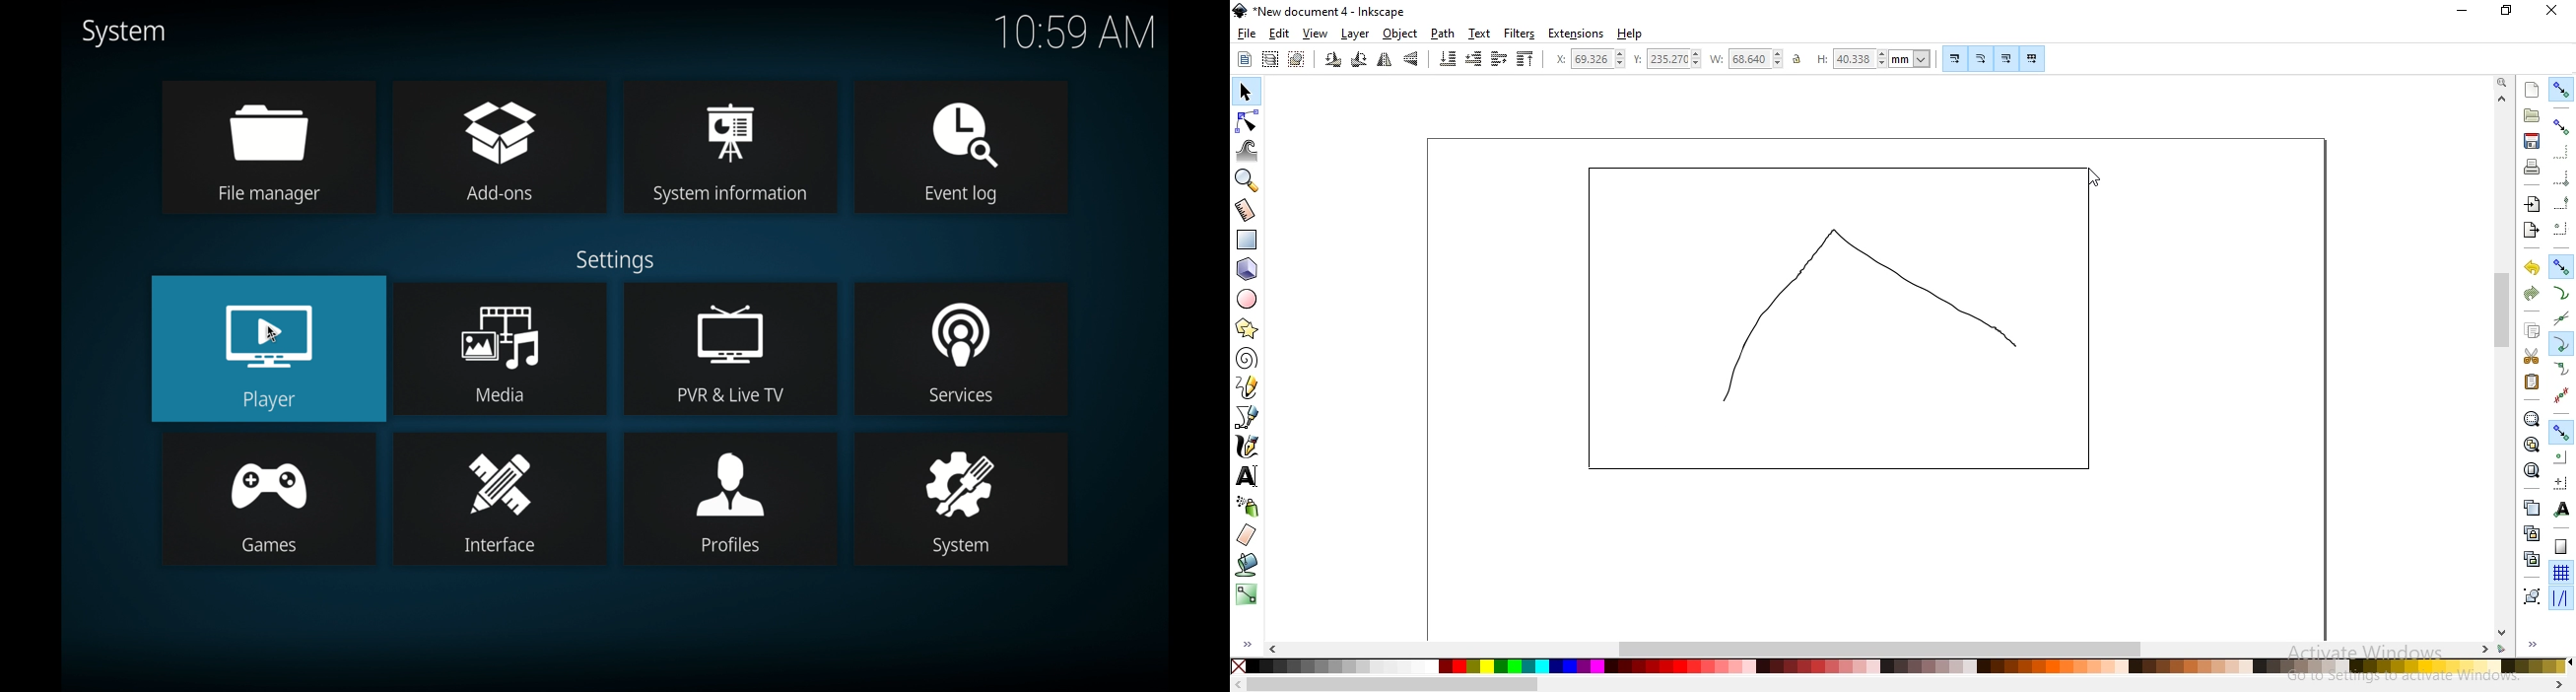 The image size is (2576, 700). I want to click on create circles, arcs, and ellipses, so click(1248, 299).